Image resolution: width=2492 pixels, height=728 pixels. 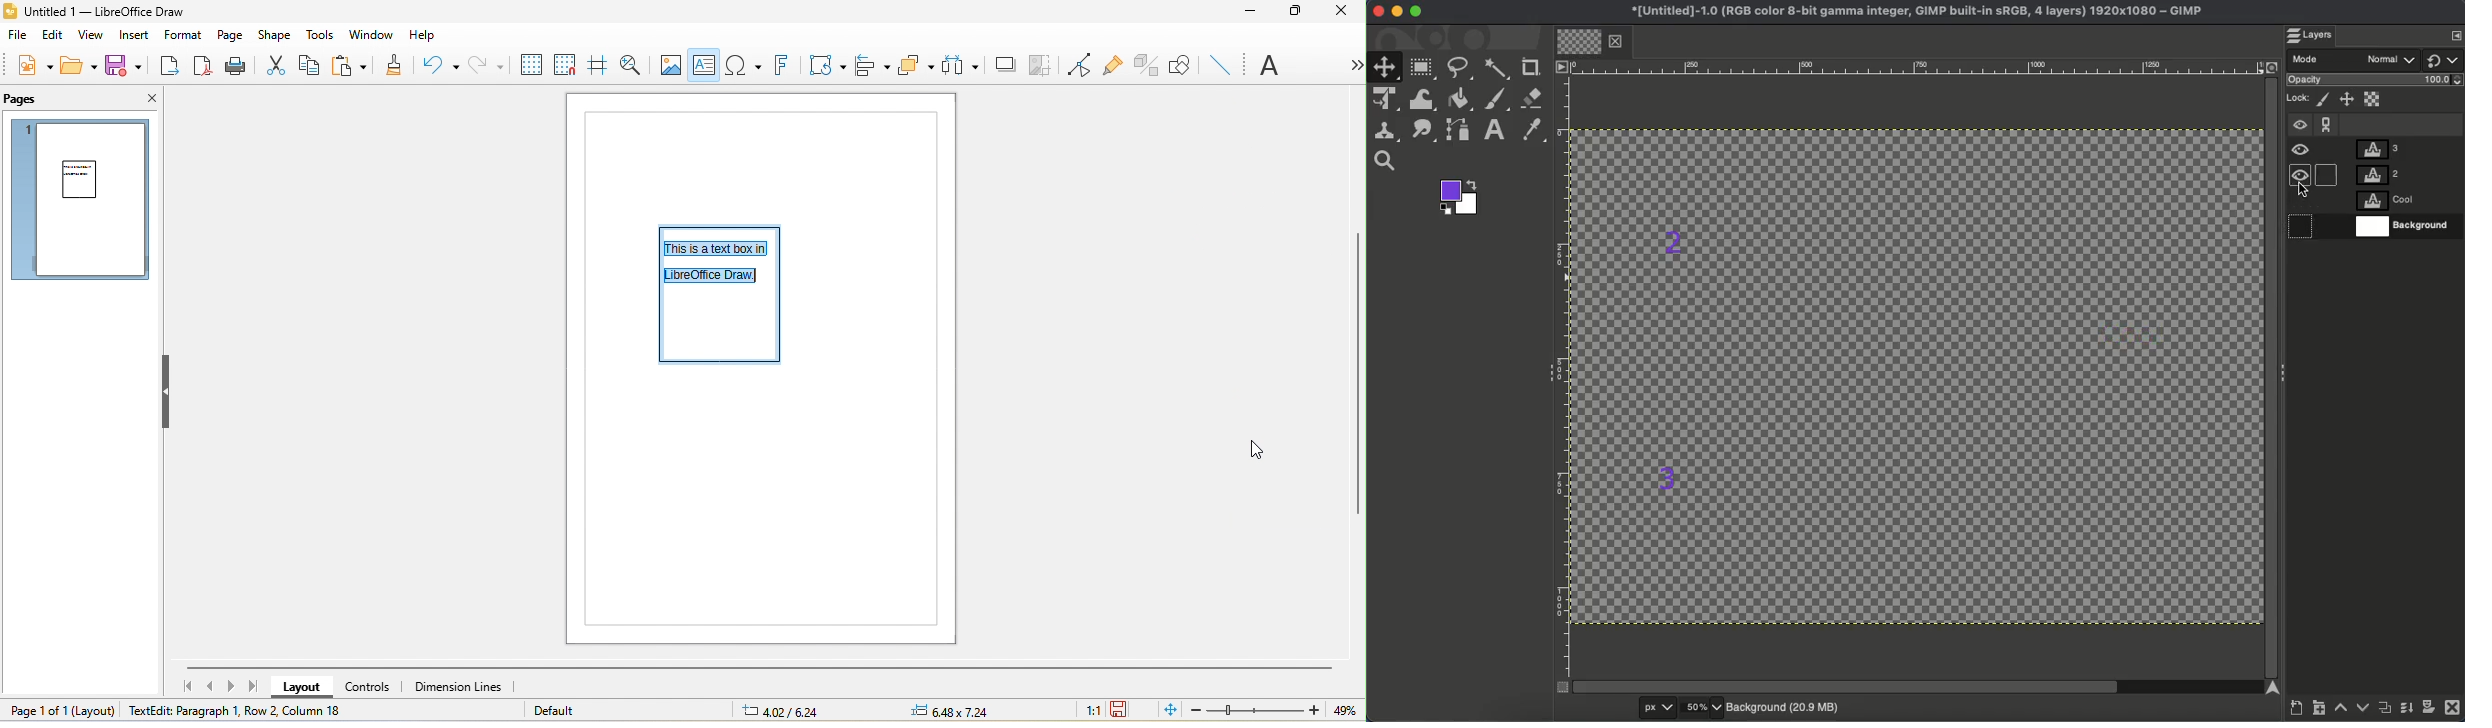 What do you see at coordinates (1676, 237) in the screenshot?
I see `2` at bounding box center [1676, 237].